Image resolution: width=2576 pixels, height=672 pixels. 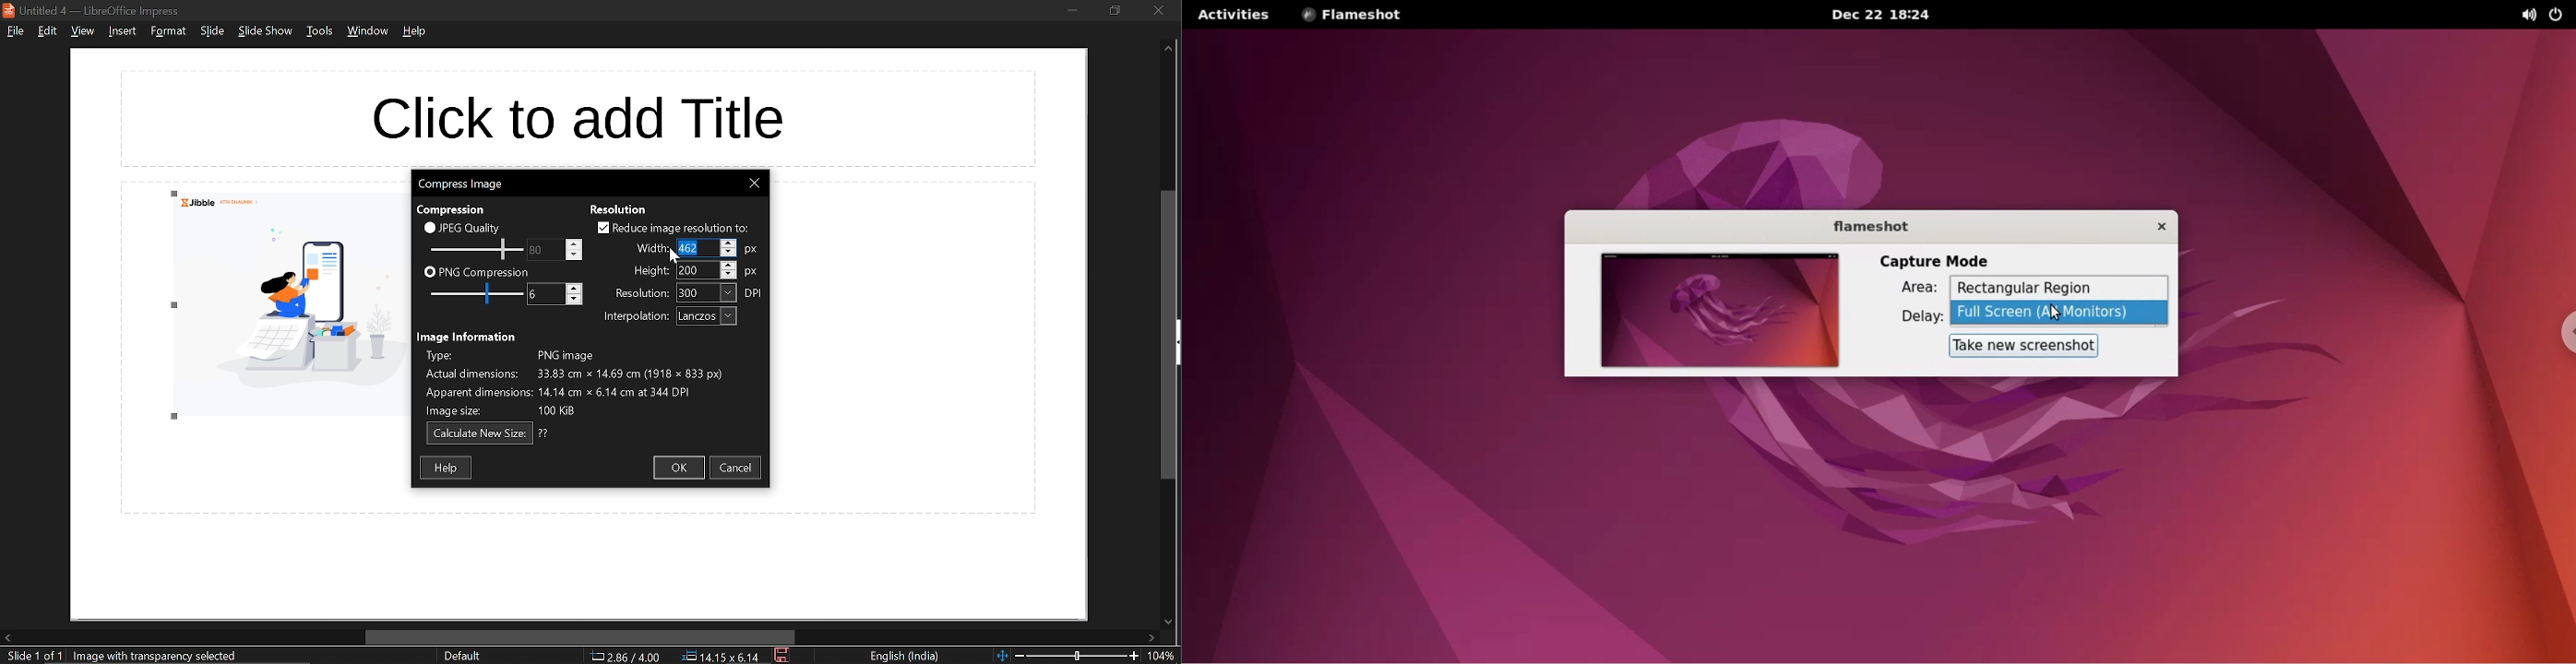 What do you see at coordinates (729, 253) in the screenshot?
I see `decrease width` at bounding box center [729, 253].